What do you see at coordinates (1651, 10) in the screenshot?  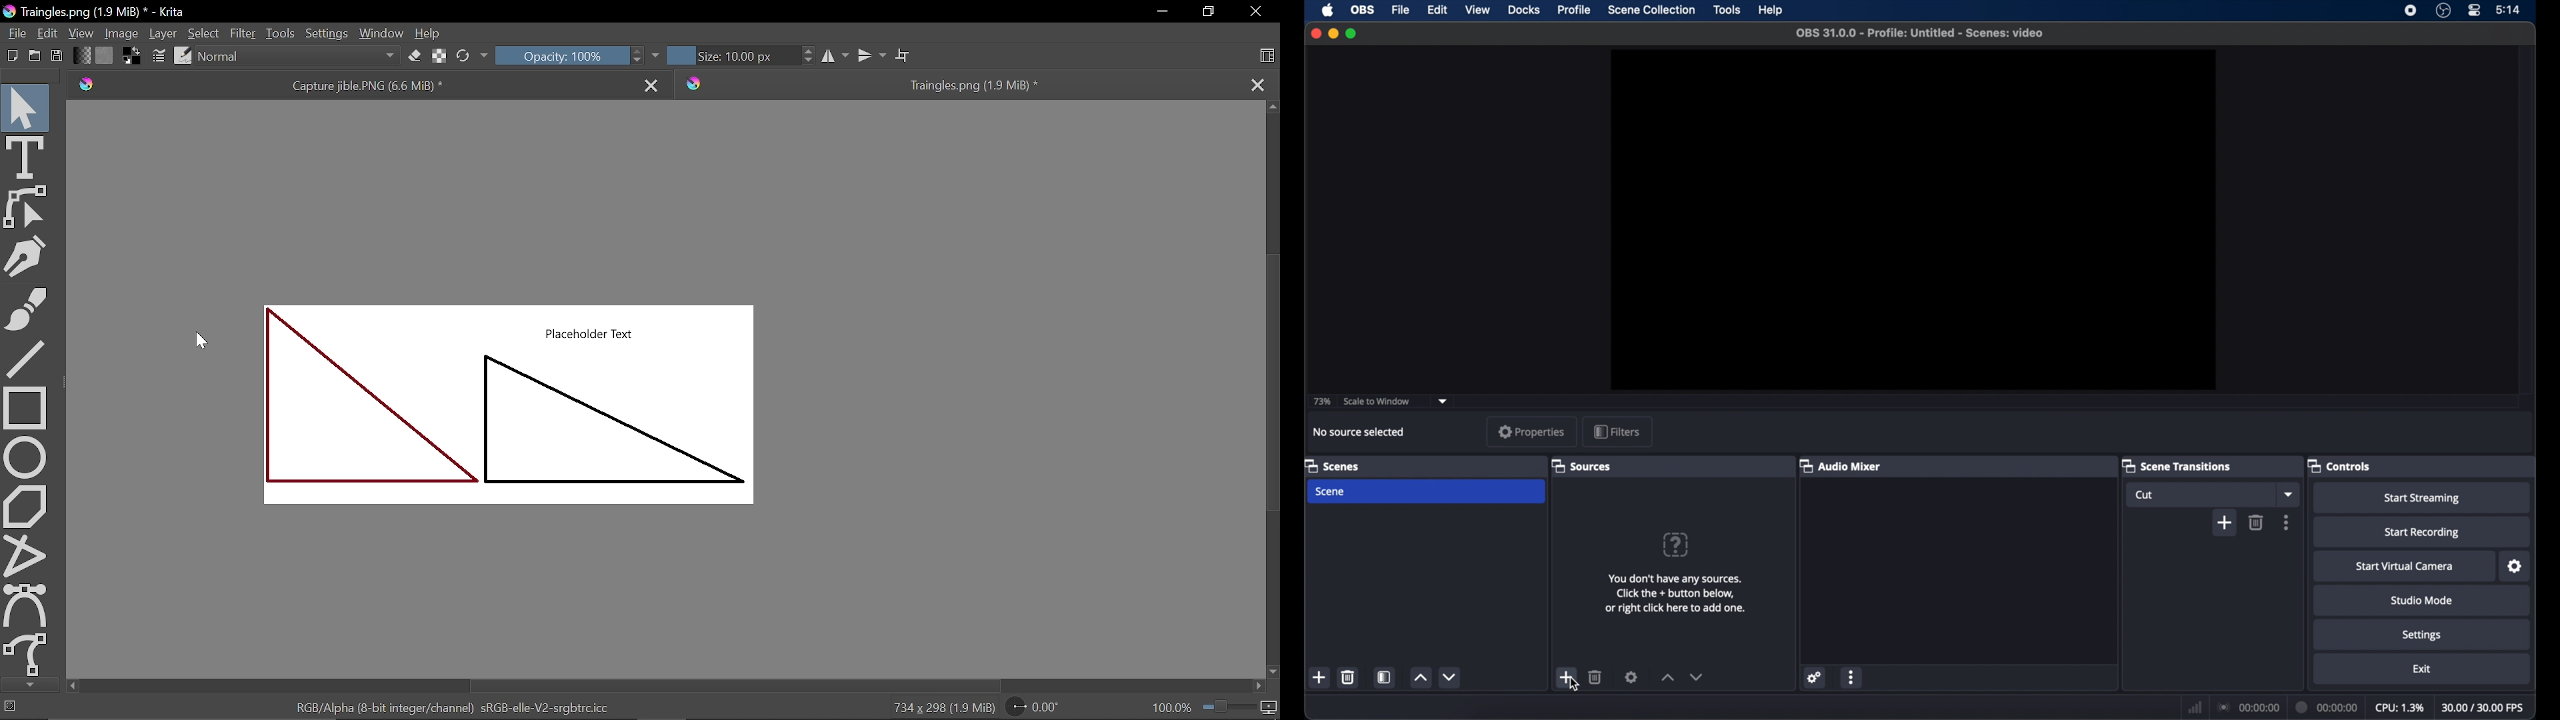 I see `scene collection` at bounding box center [1651, 10].